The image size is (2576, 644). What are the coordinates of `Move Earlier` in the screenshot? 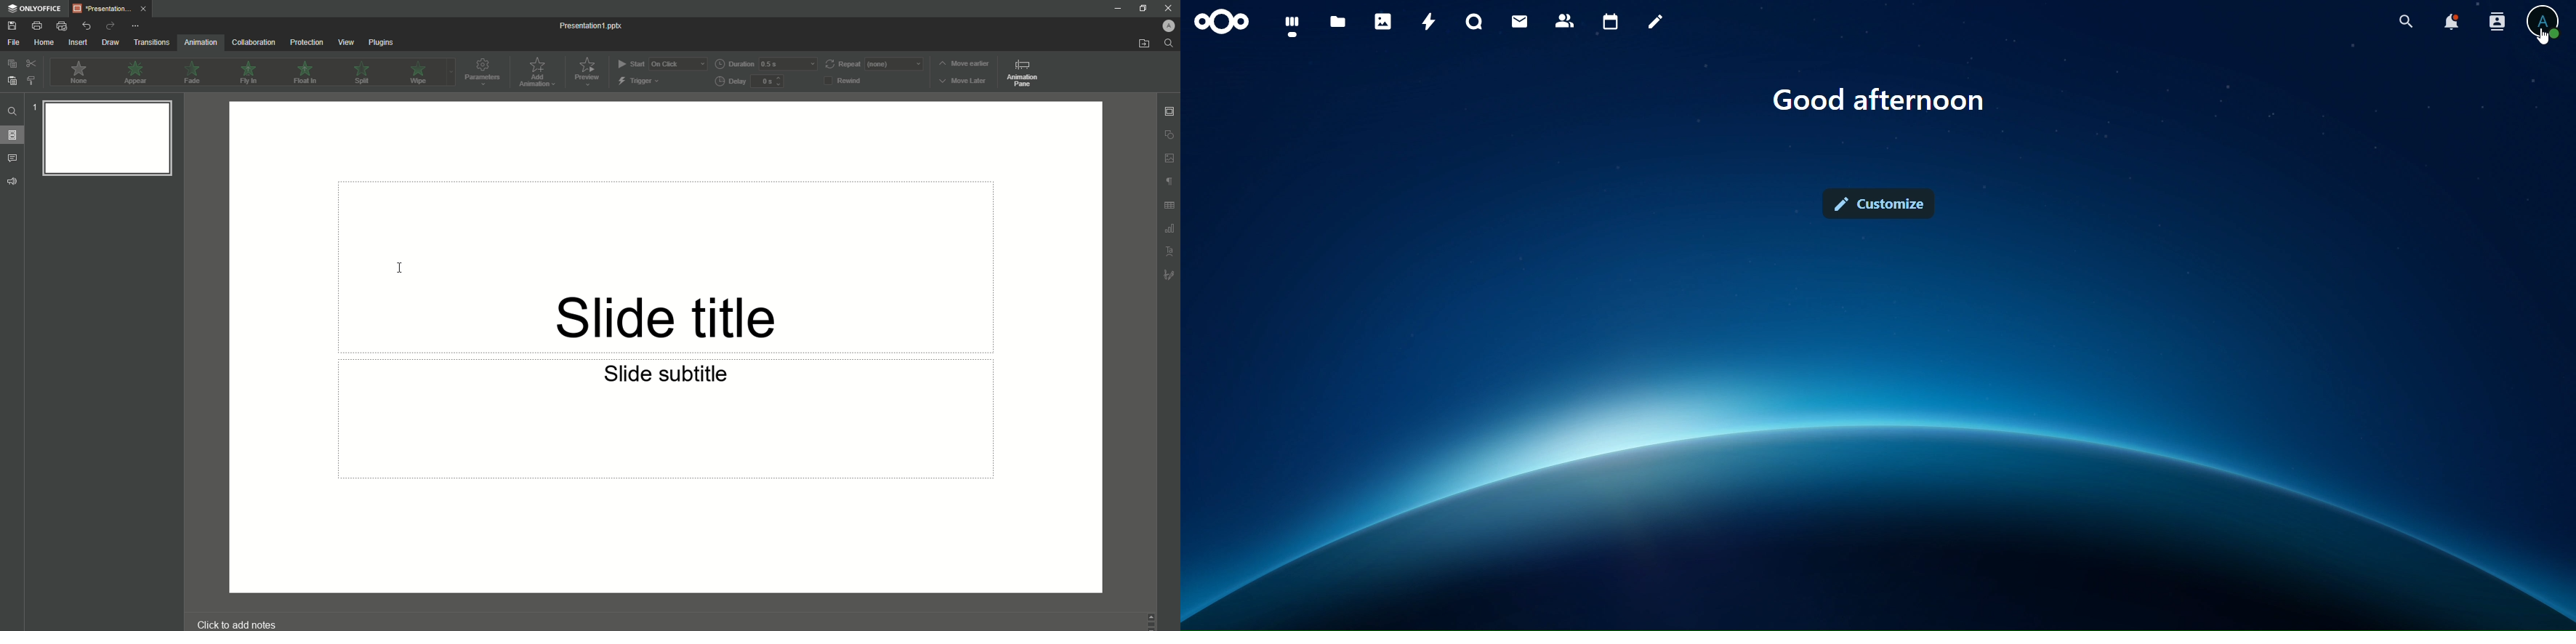 It's located at (964, 65).